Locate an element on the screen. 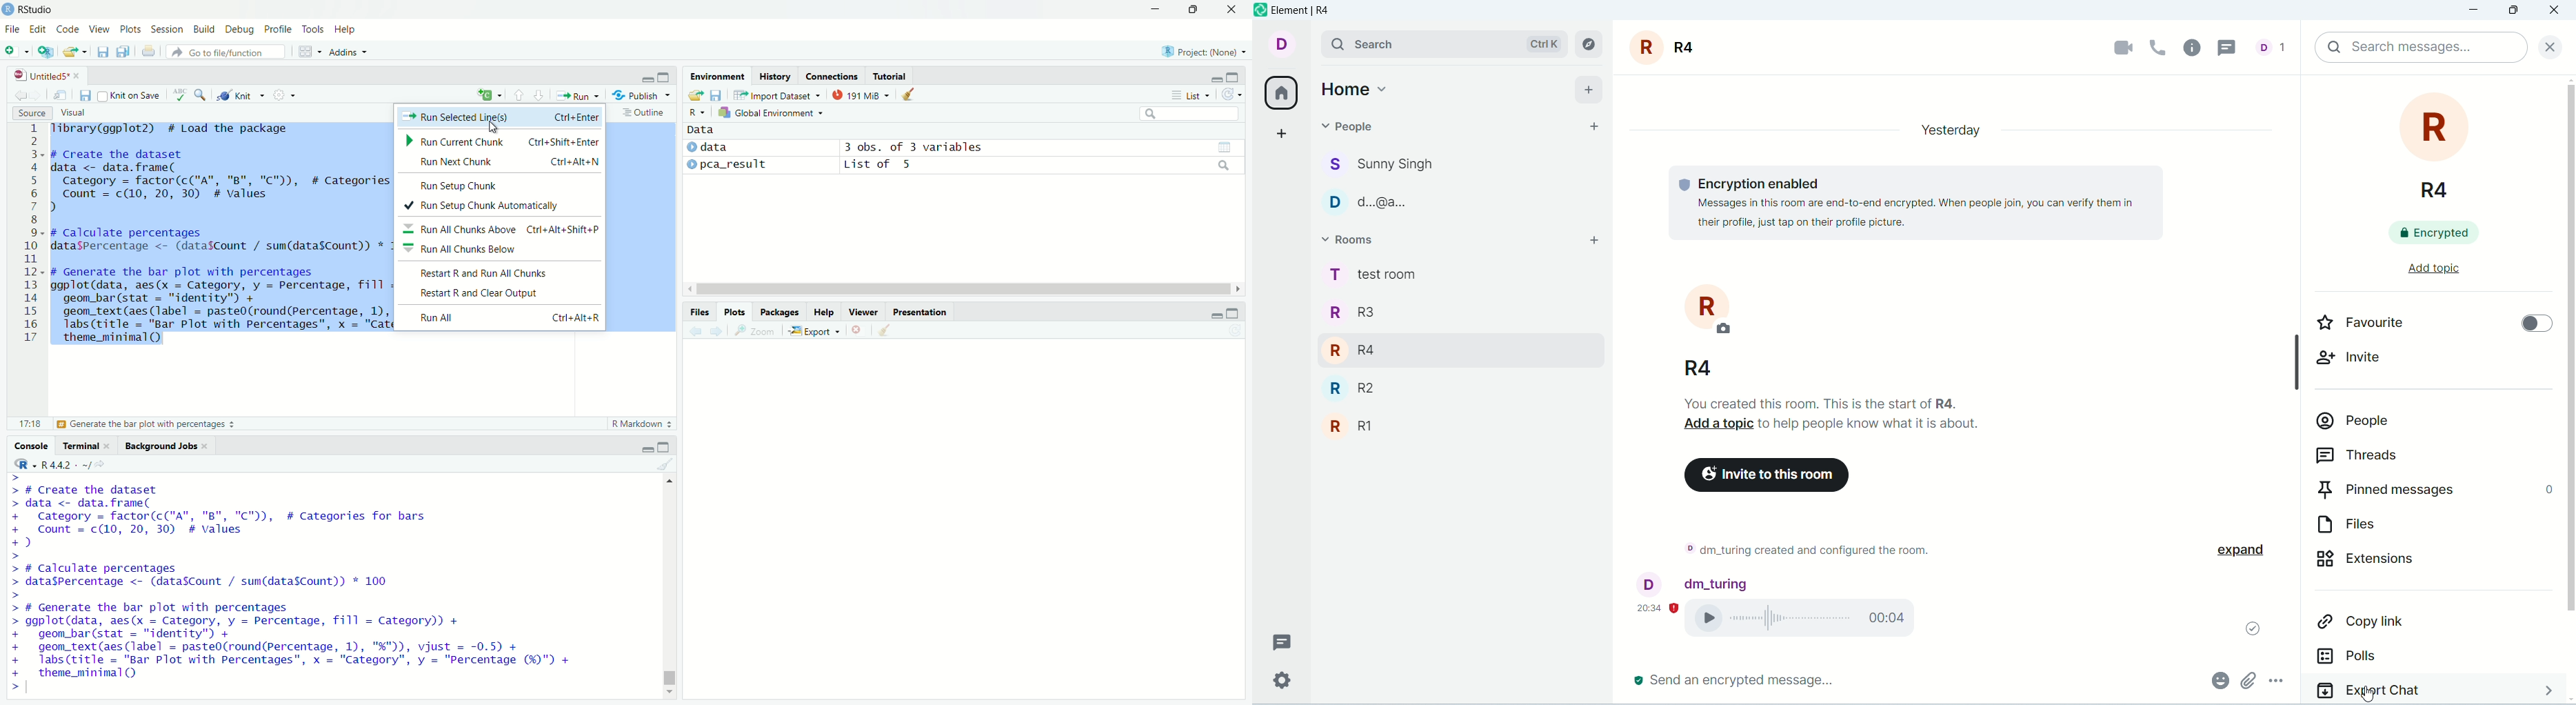 Image resolution: width=2576 pixels, height=728 pixels. all rooms is located at coordinates (1280, 95).